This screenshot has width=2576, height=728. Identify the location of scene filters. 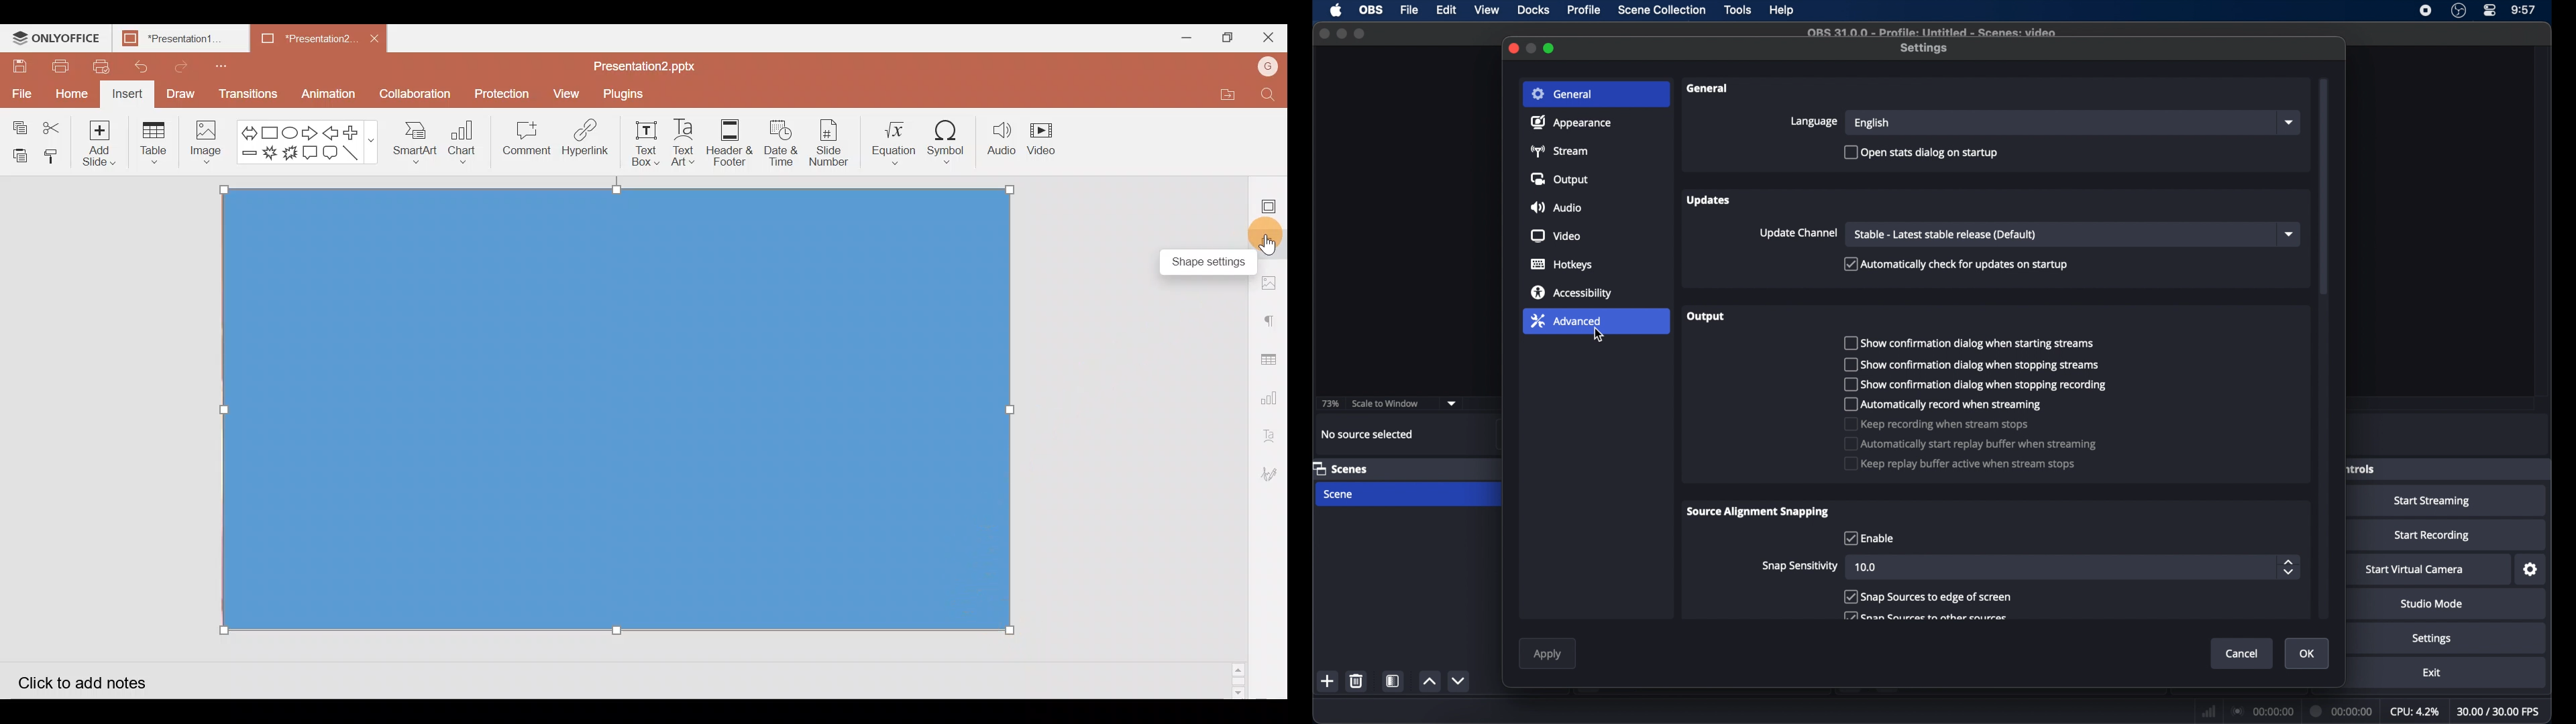
(1393, 680).